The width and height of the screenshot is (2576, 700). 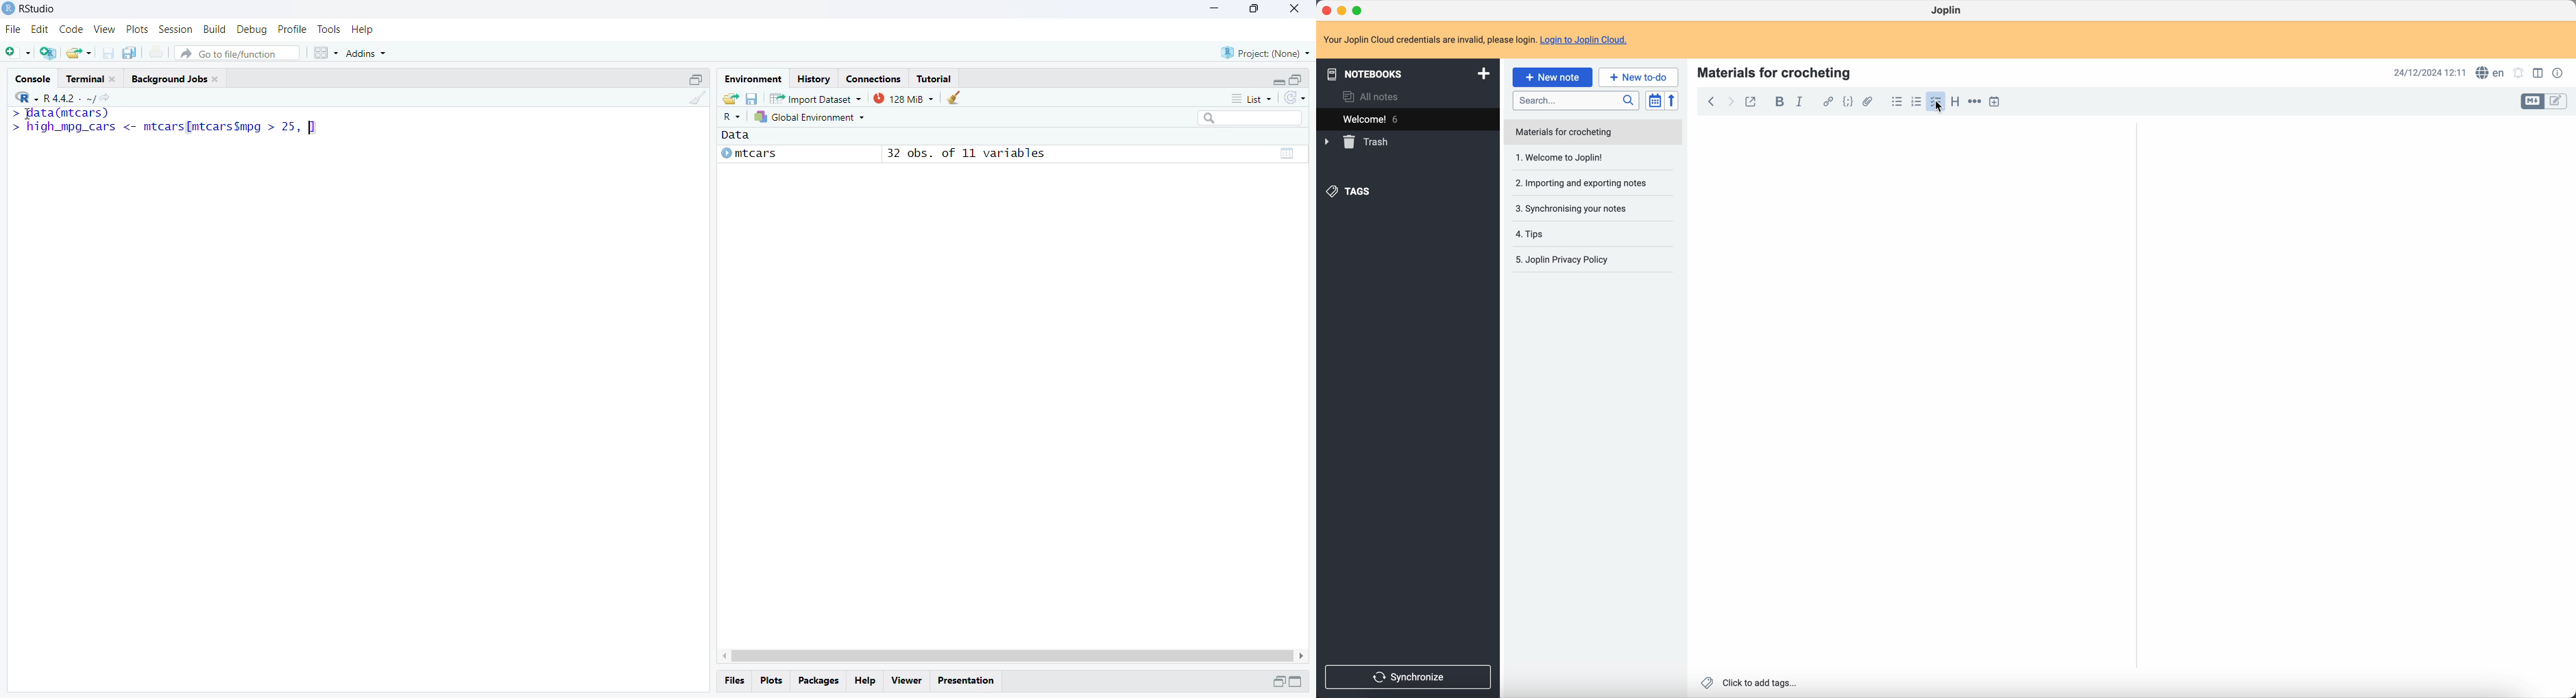 I want to click on save current document, so click(x=108, y=52).